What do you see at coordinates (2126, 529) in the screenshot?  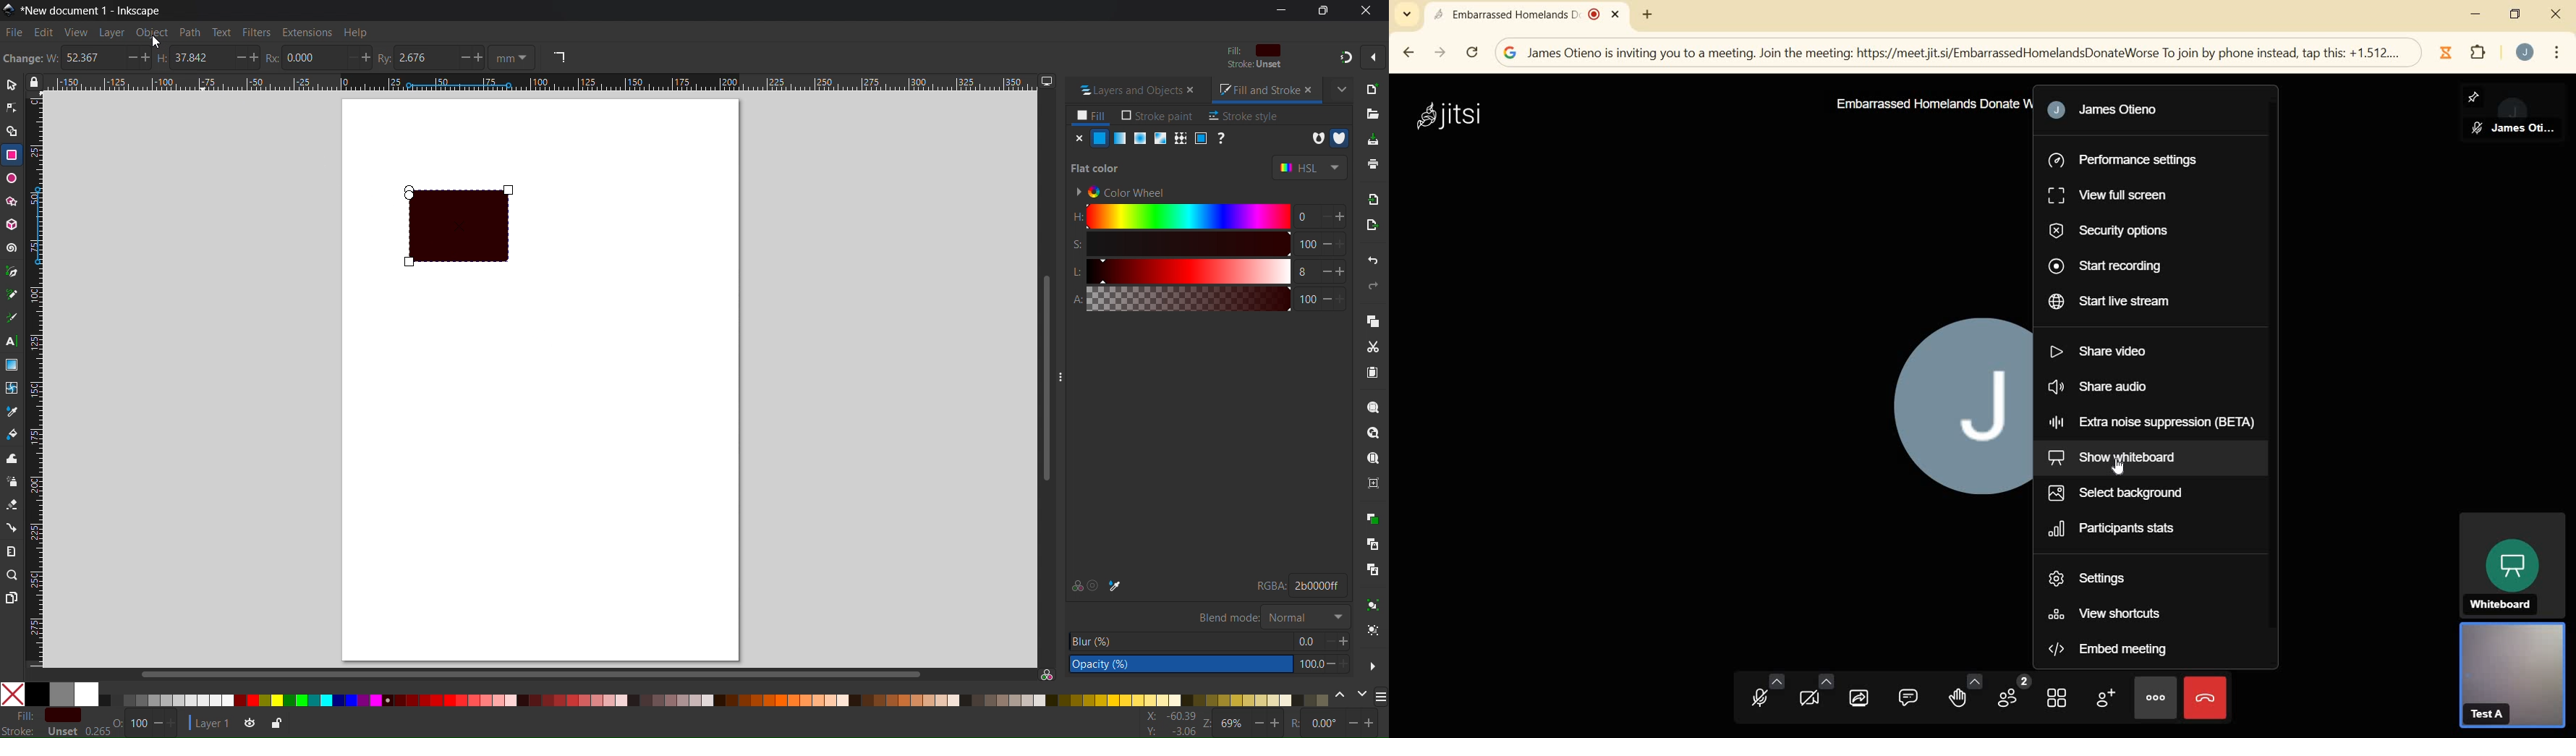 I see `PARTICIPANTS STATS` at bounding box center [2126, 529].